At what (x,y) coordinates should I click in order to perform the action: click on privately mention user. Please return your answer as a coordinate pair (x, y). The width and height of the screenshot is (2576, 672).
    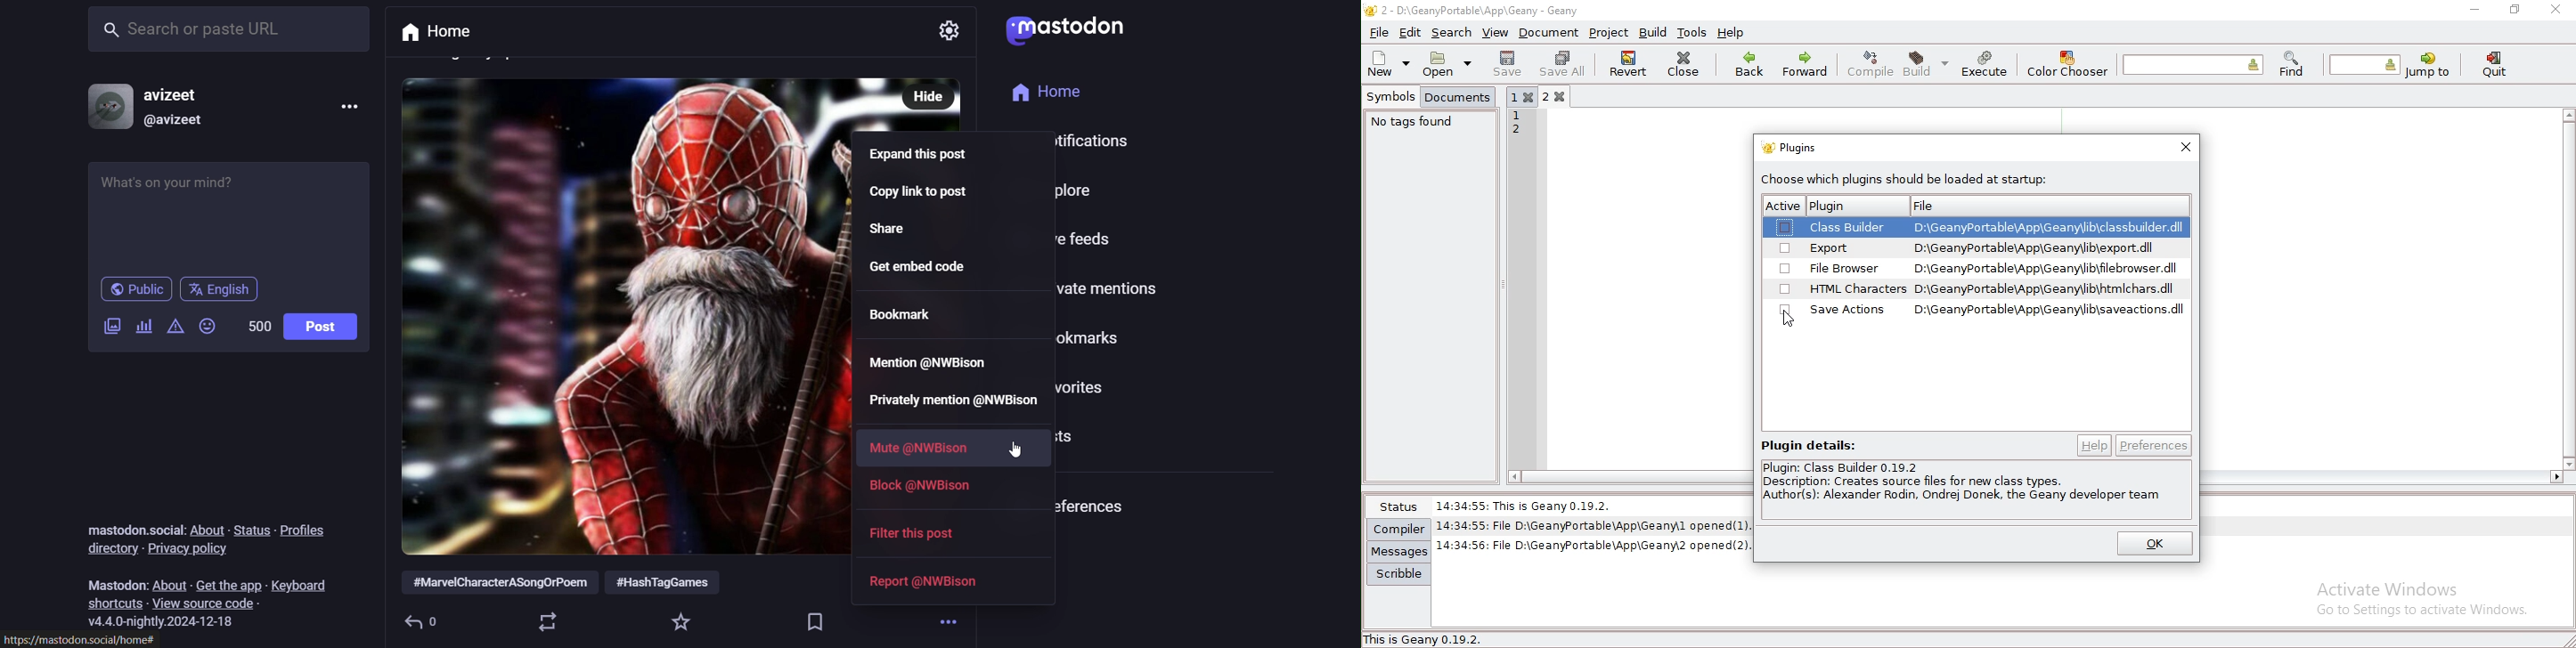
    Looking at the image, I should click on (950, 402).